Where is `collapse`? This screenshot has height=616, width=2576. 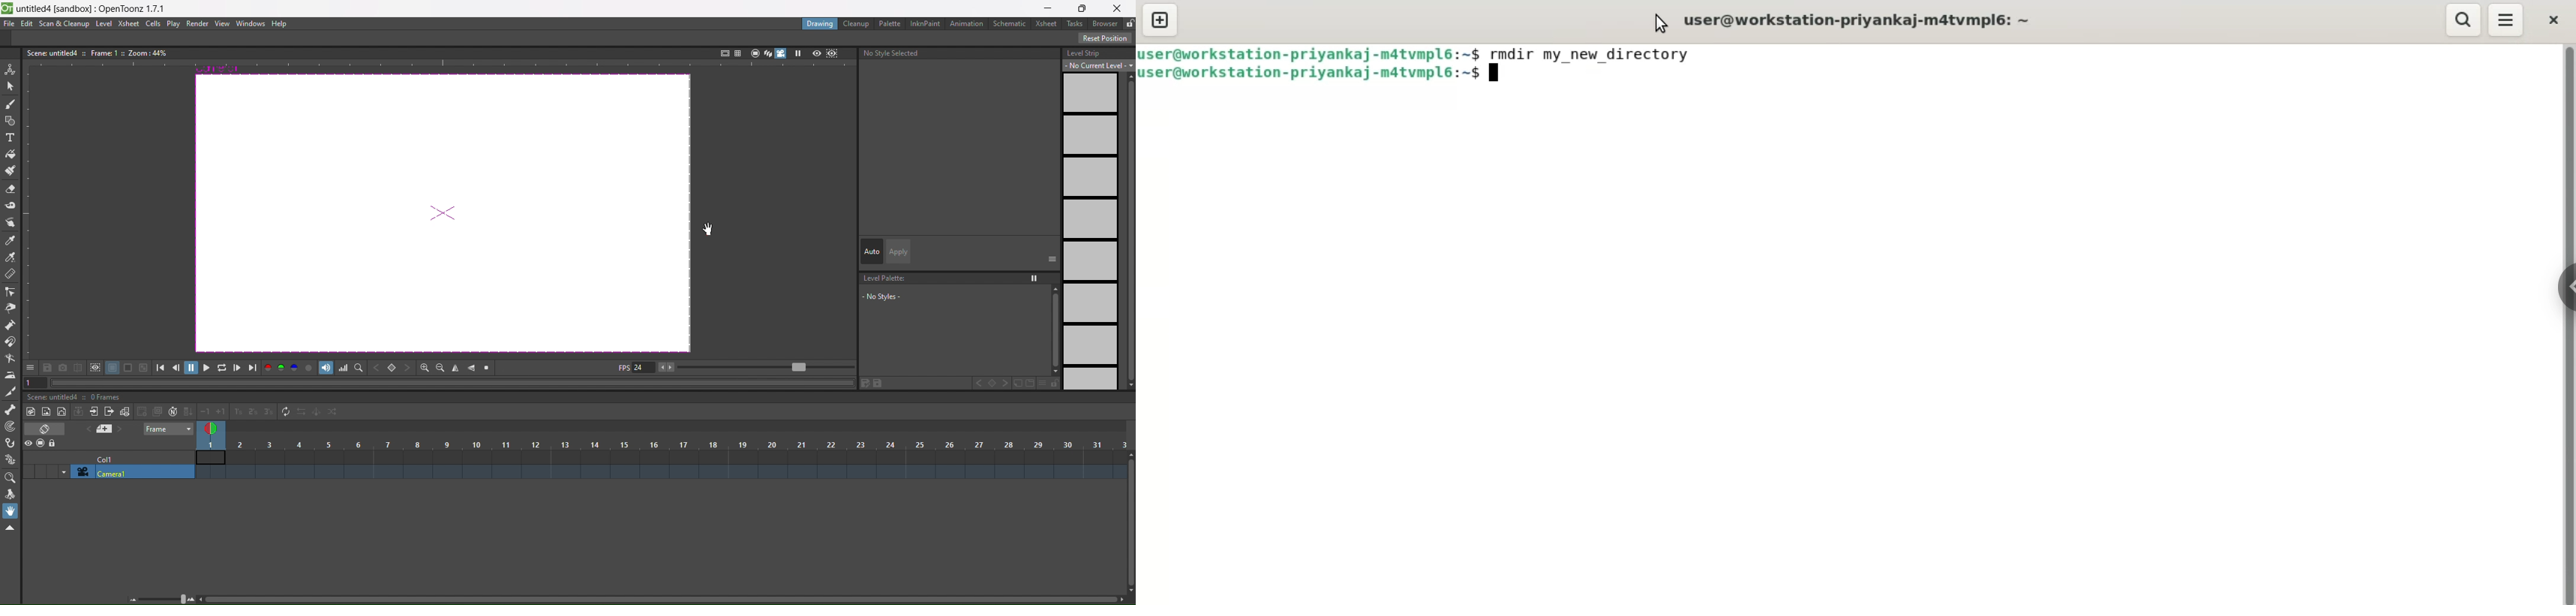 collapse is located at coordinates (79, 411).